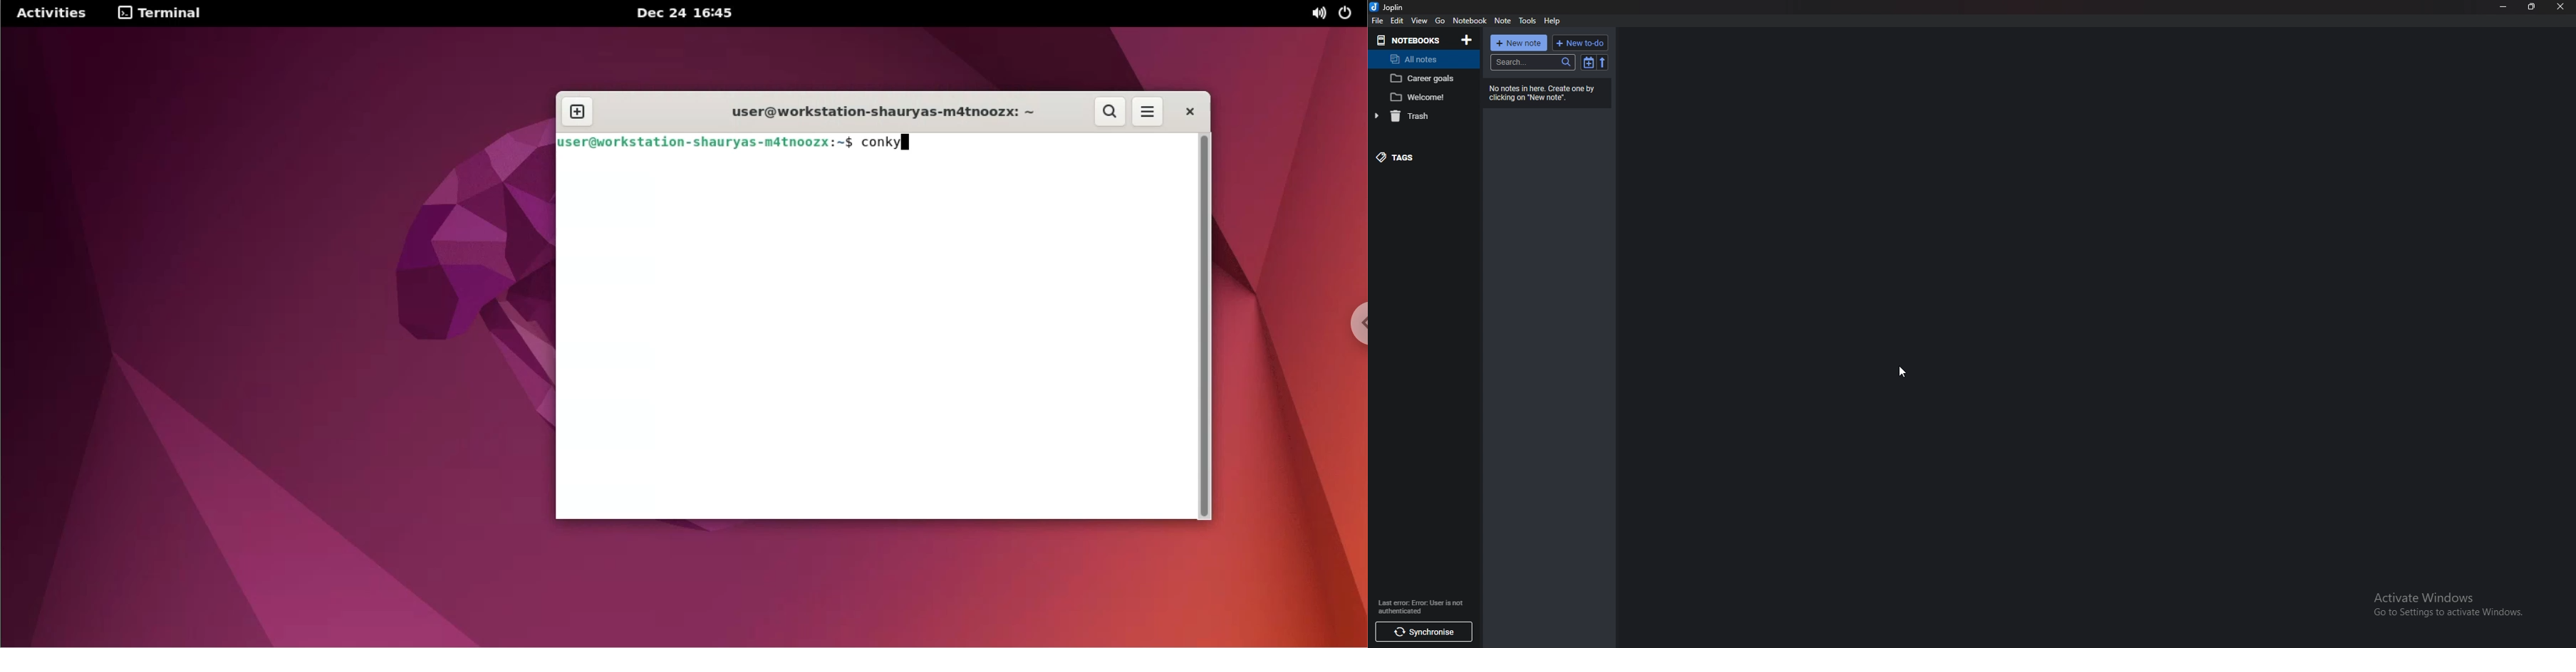 The width and height of the screenshot is (2576, 672). I want to click on notebook, so click(1472, 21).